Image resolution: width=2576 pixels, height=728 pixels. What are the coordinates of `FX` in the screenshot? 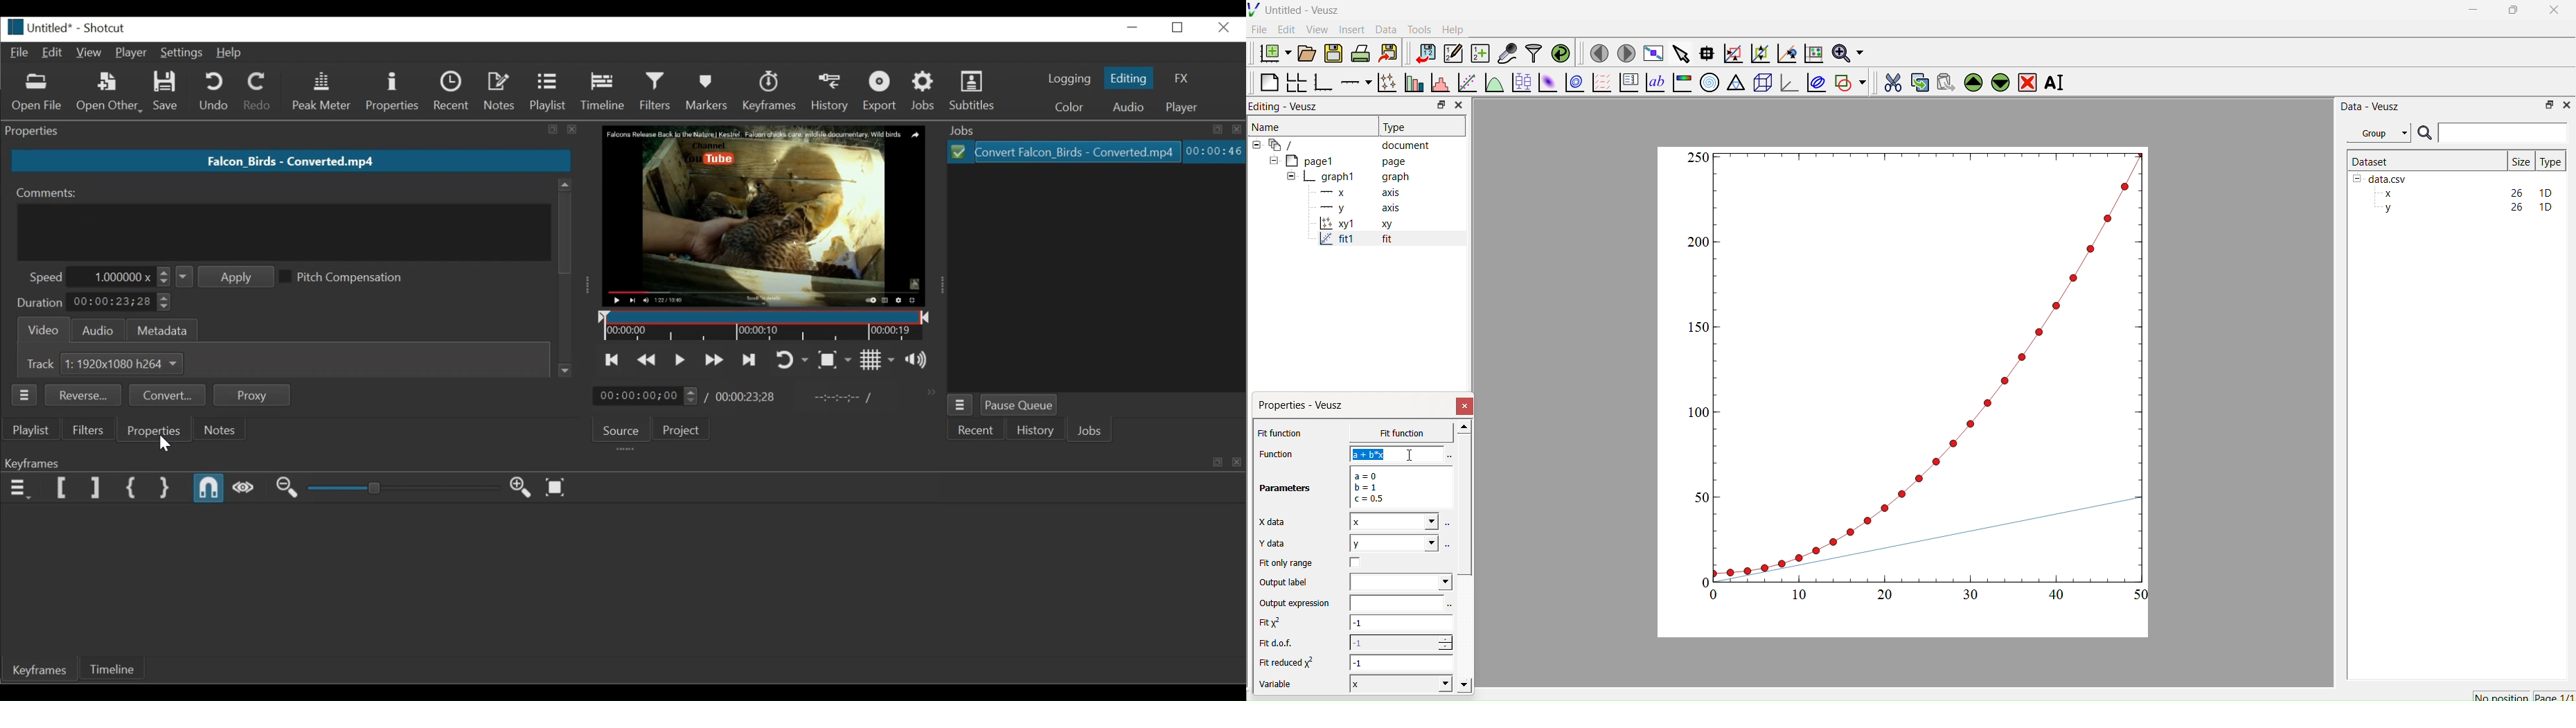 It's located at (1183, 77).